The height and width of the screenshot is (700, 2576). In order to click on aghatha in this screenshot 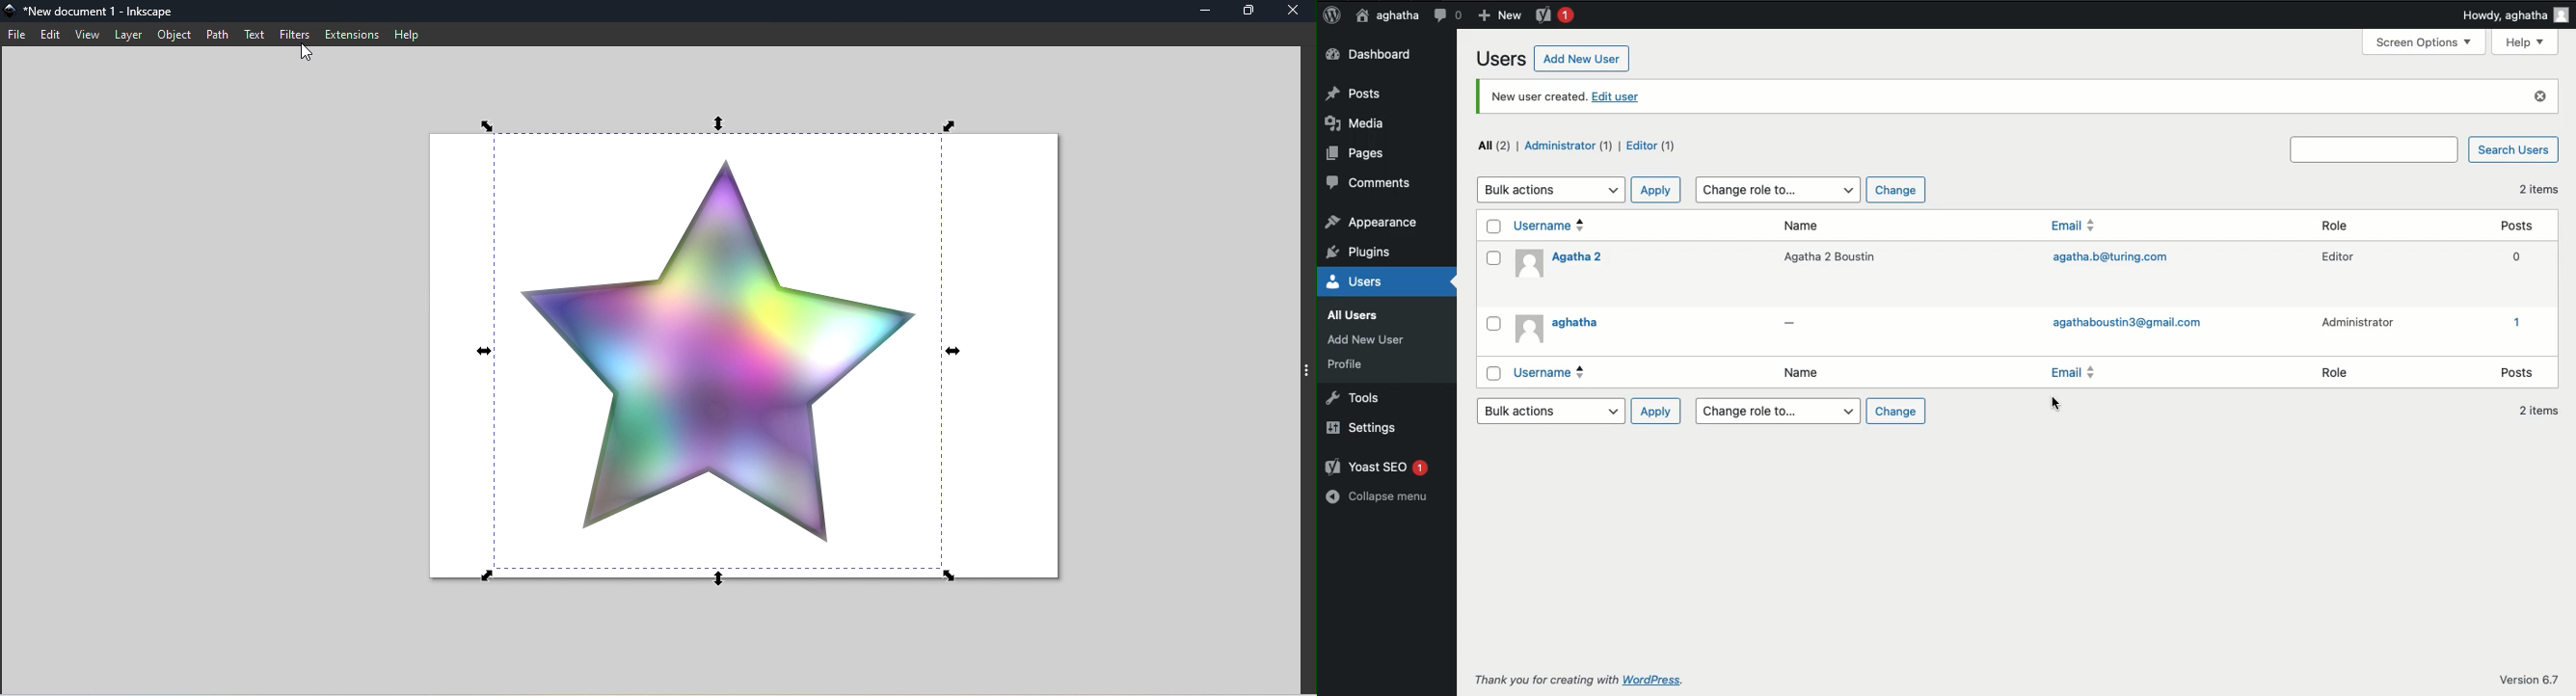, I will do `click(1565, 330)`.